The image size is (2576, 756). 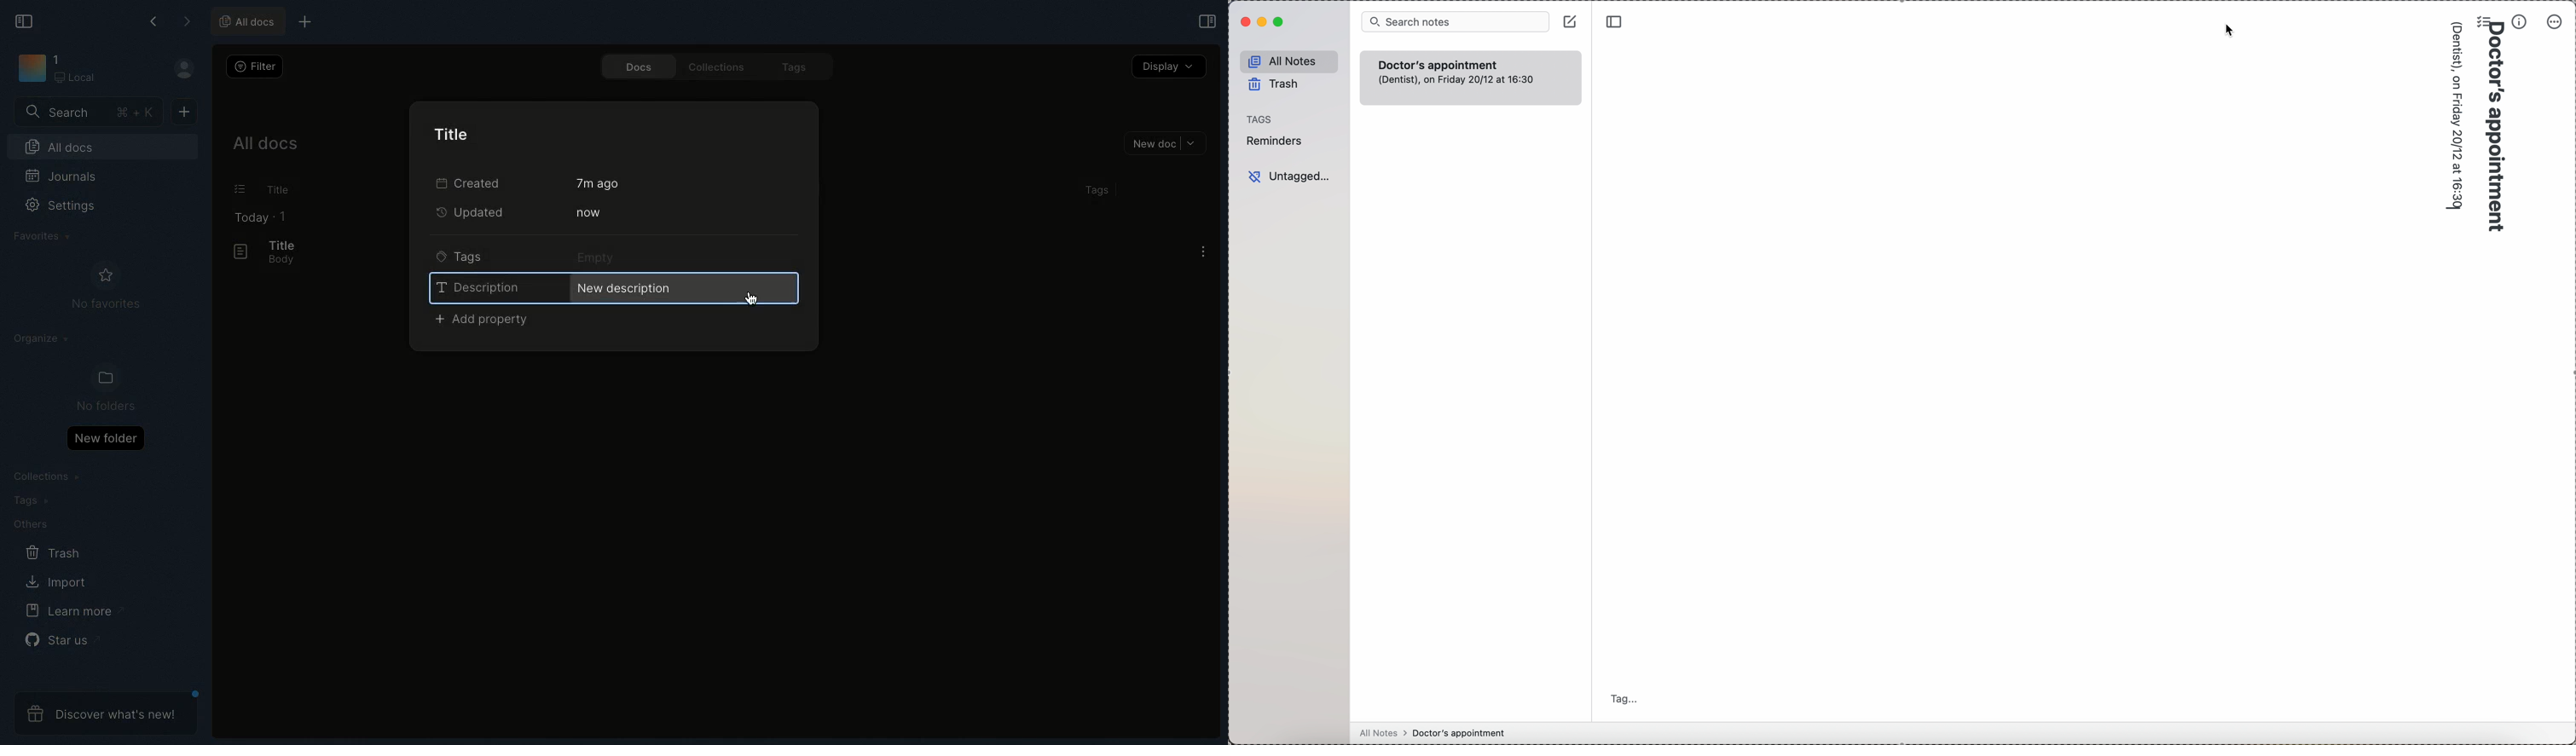 I want to click on Collections, so click(x=49, y=478).